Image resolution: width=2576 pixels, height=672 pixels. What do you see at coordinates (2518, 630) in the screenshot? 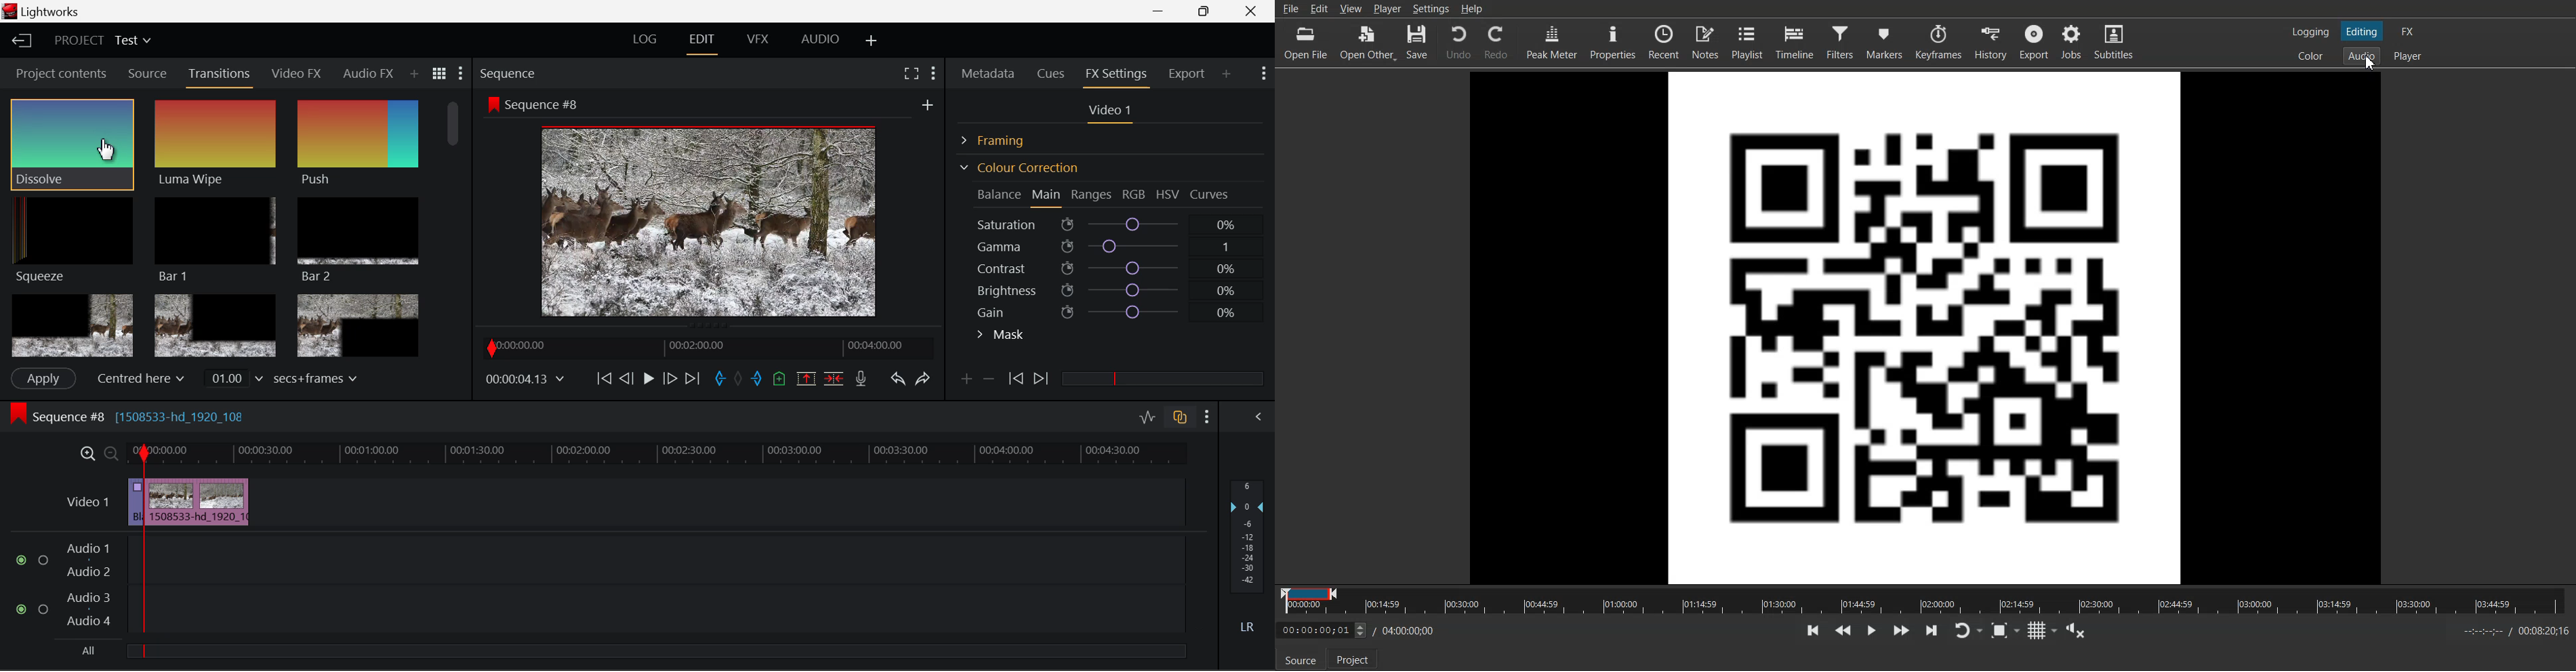
I see `End timeline` at bounding box center [2518, 630].